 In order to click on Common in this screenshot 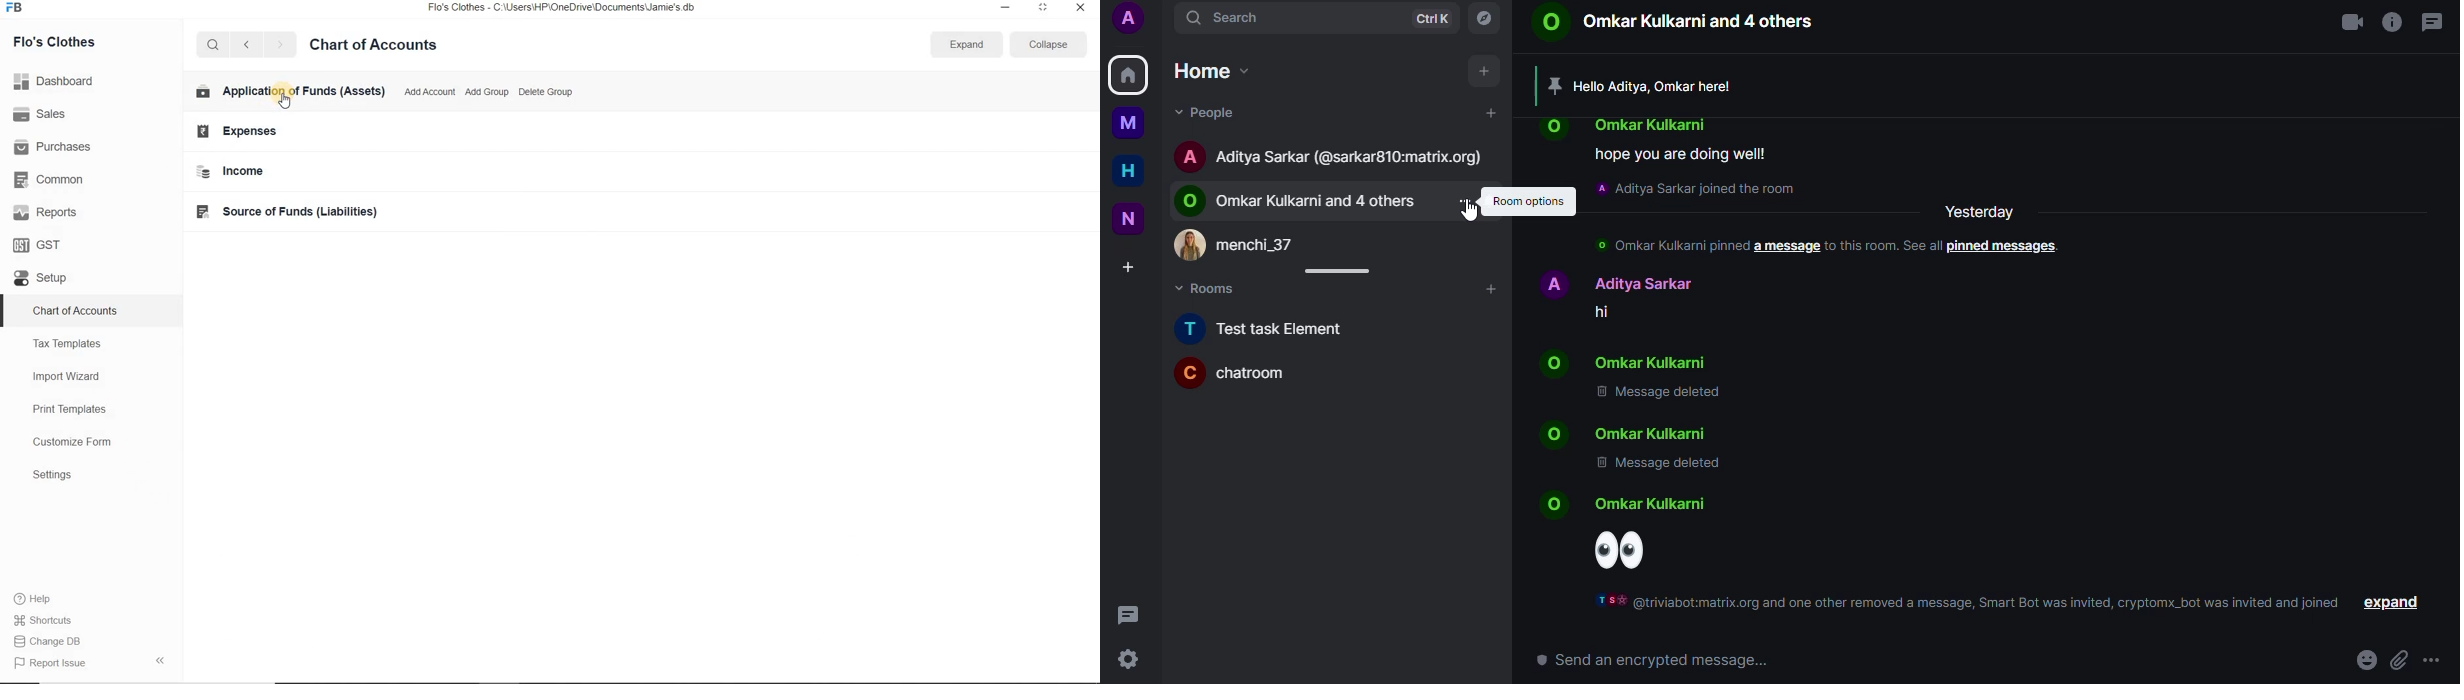, I will do `click(51, 179)`.